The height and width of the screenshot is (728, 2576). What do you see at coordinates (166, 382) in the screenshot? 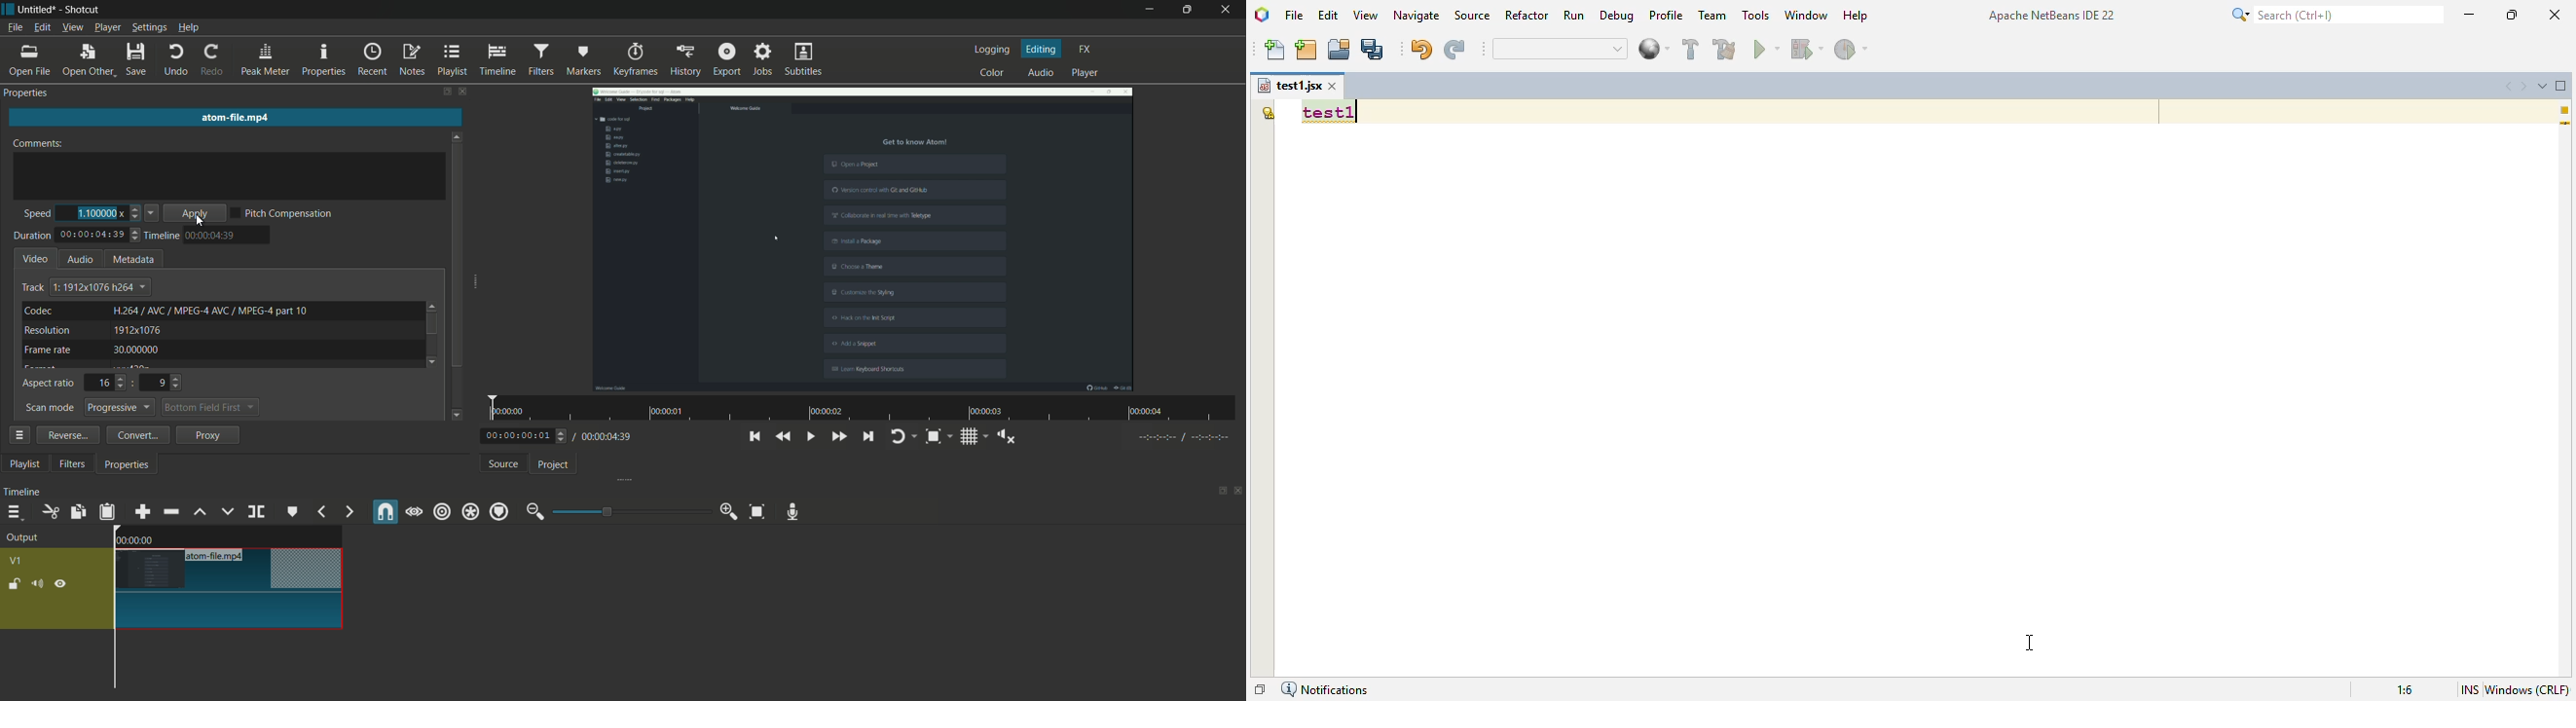
I see `9` at bounding box center [166, 382].